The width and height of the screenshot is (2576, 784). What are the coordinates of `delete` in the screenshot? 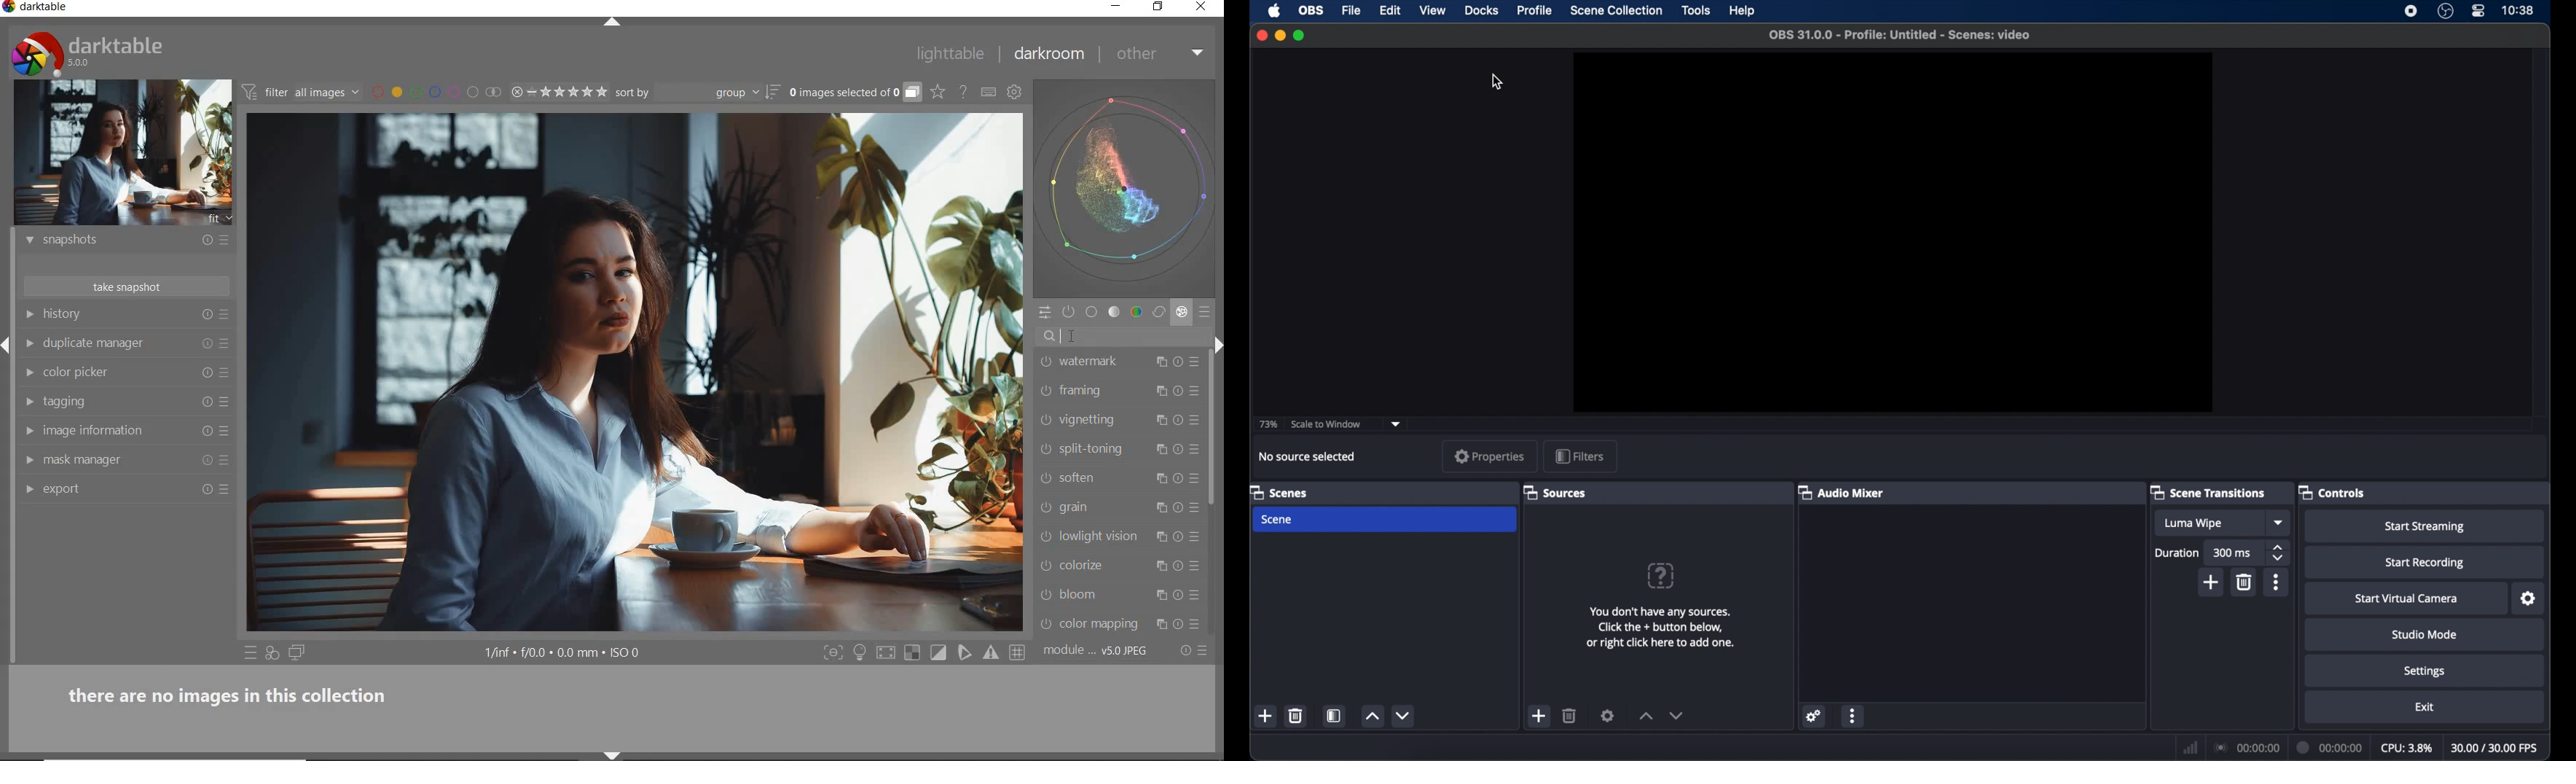 It's located at (2245, 582).